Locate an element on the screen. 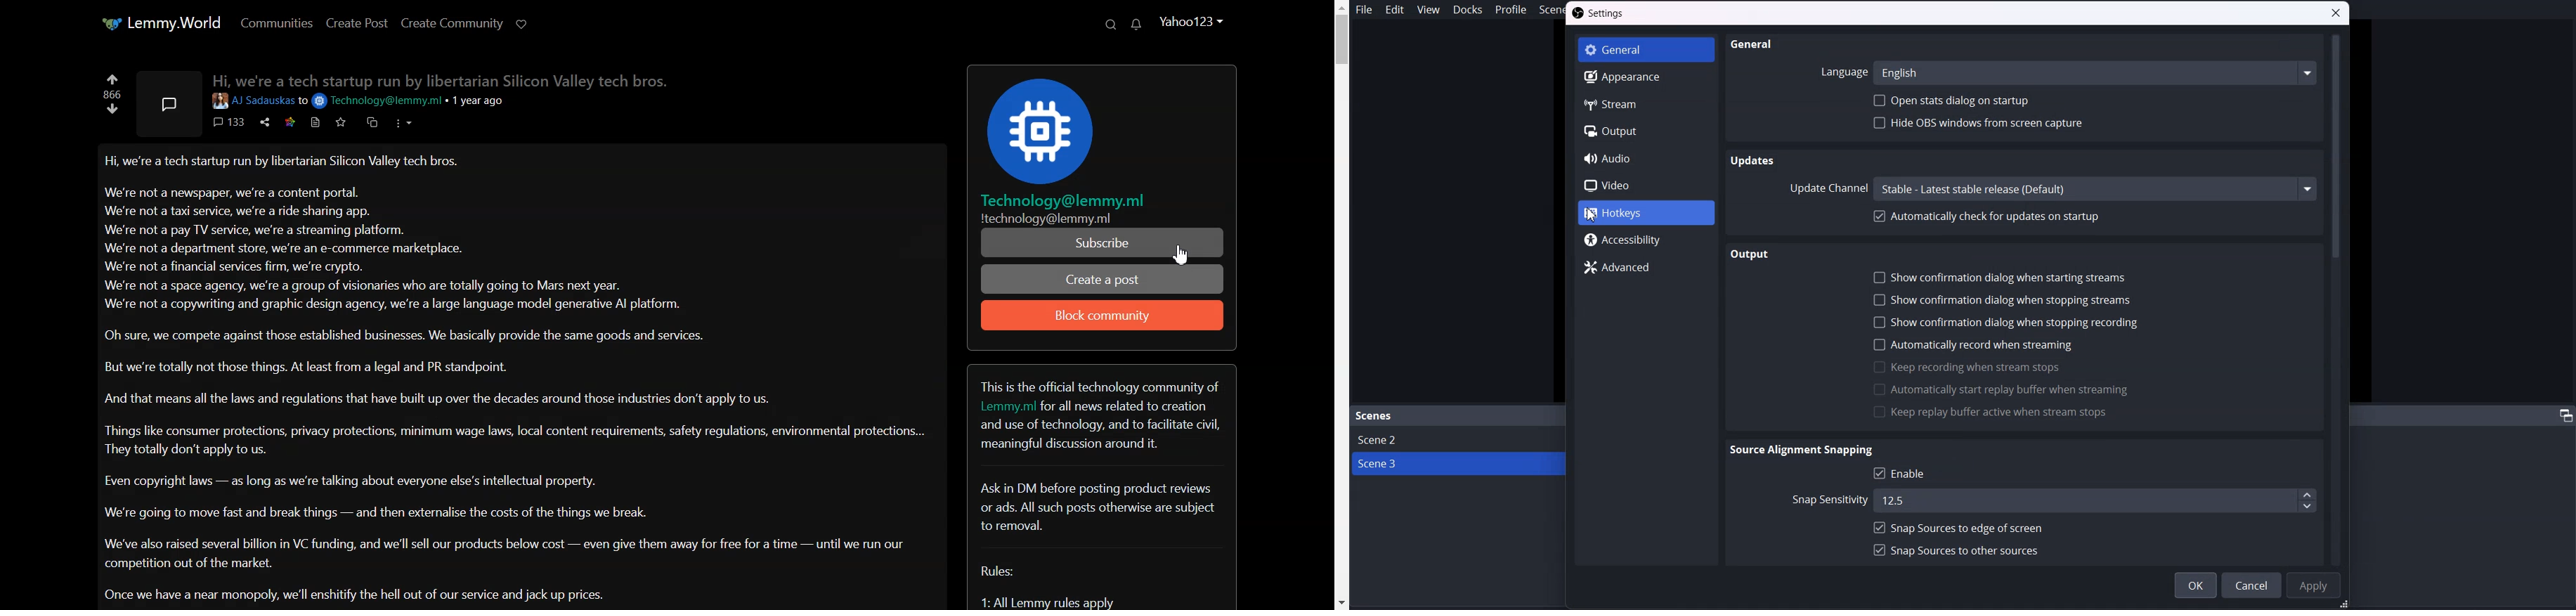  Audio is located at coordinates (1646, 158).